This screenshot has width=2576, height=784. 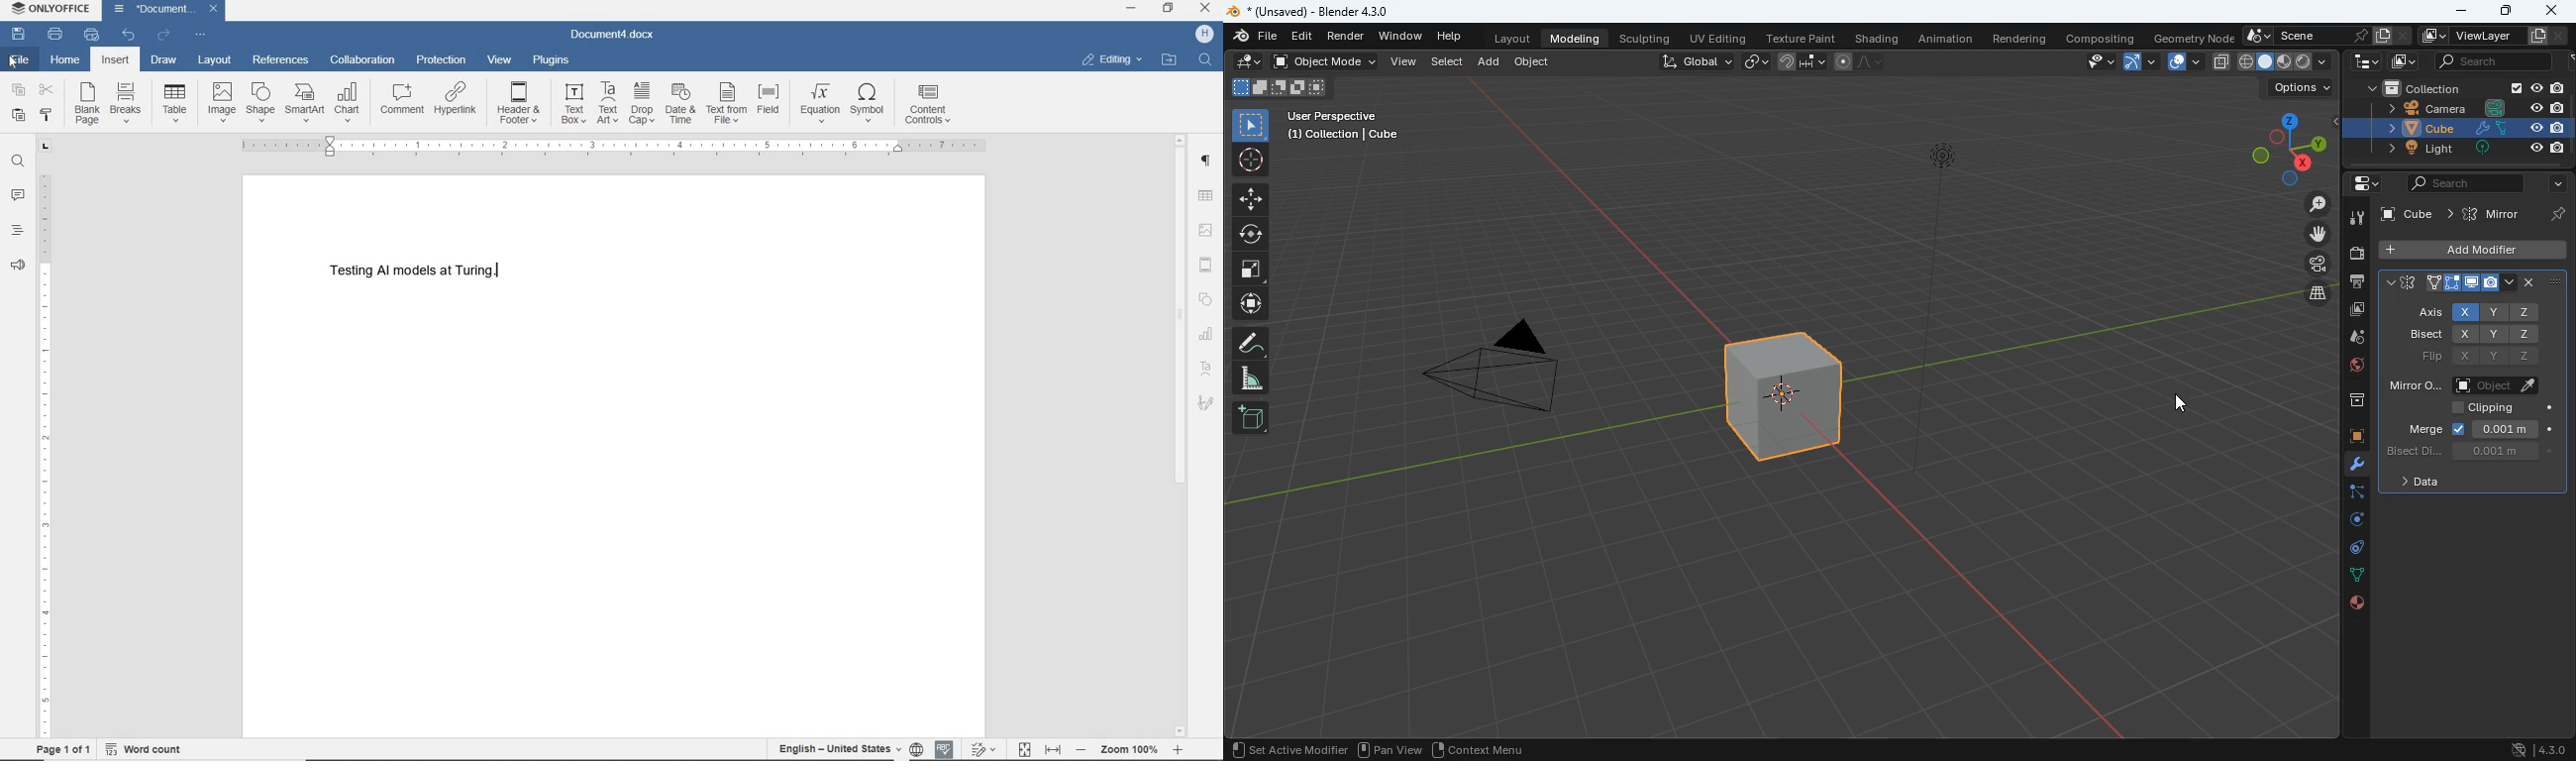 What do you see at coordinates (2477, 429) in the screenshot?
I see `merge` at bounding box center [2477, 429].